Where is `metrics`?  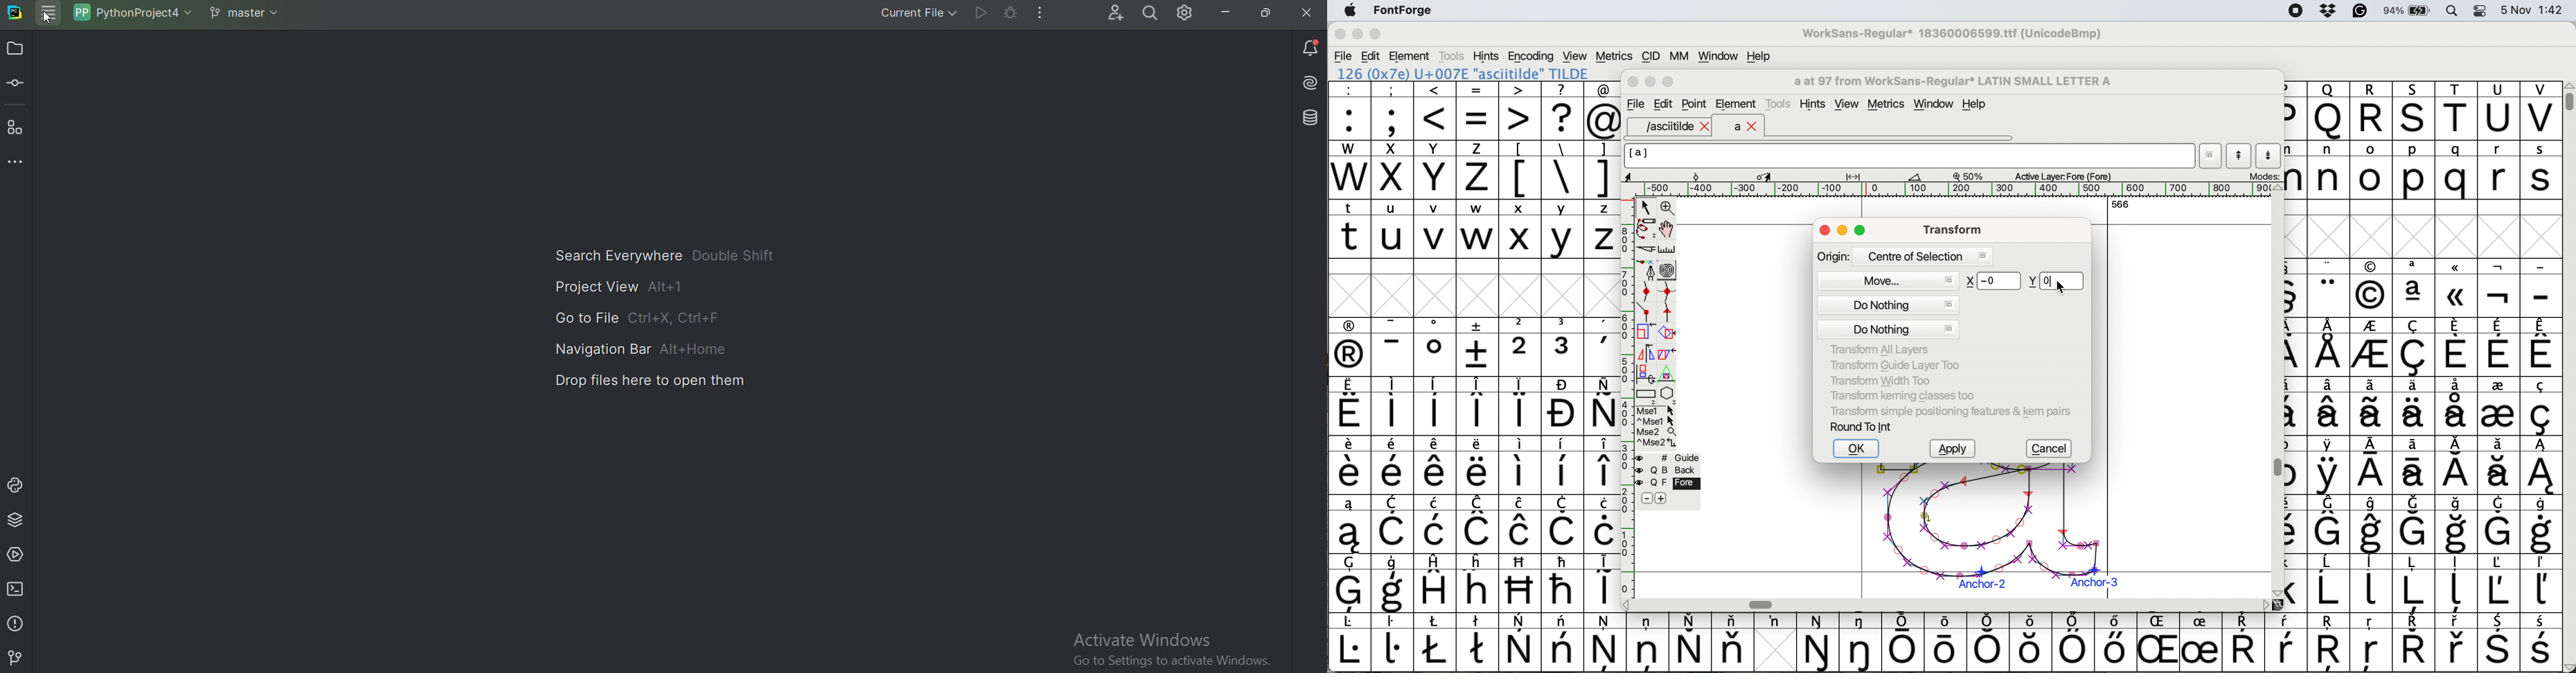 metrics is located at coordinates (1614, 56).